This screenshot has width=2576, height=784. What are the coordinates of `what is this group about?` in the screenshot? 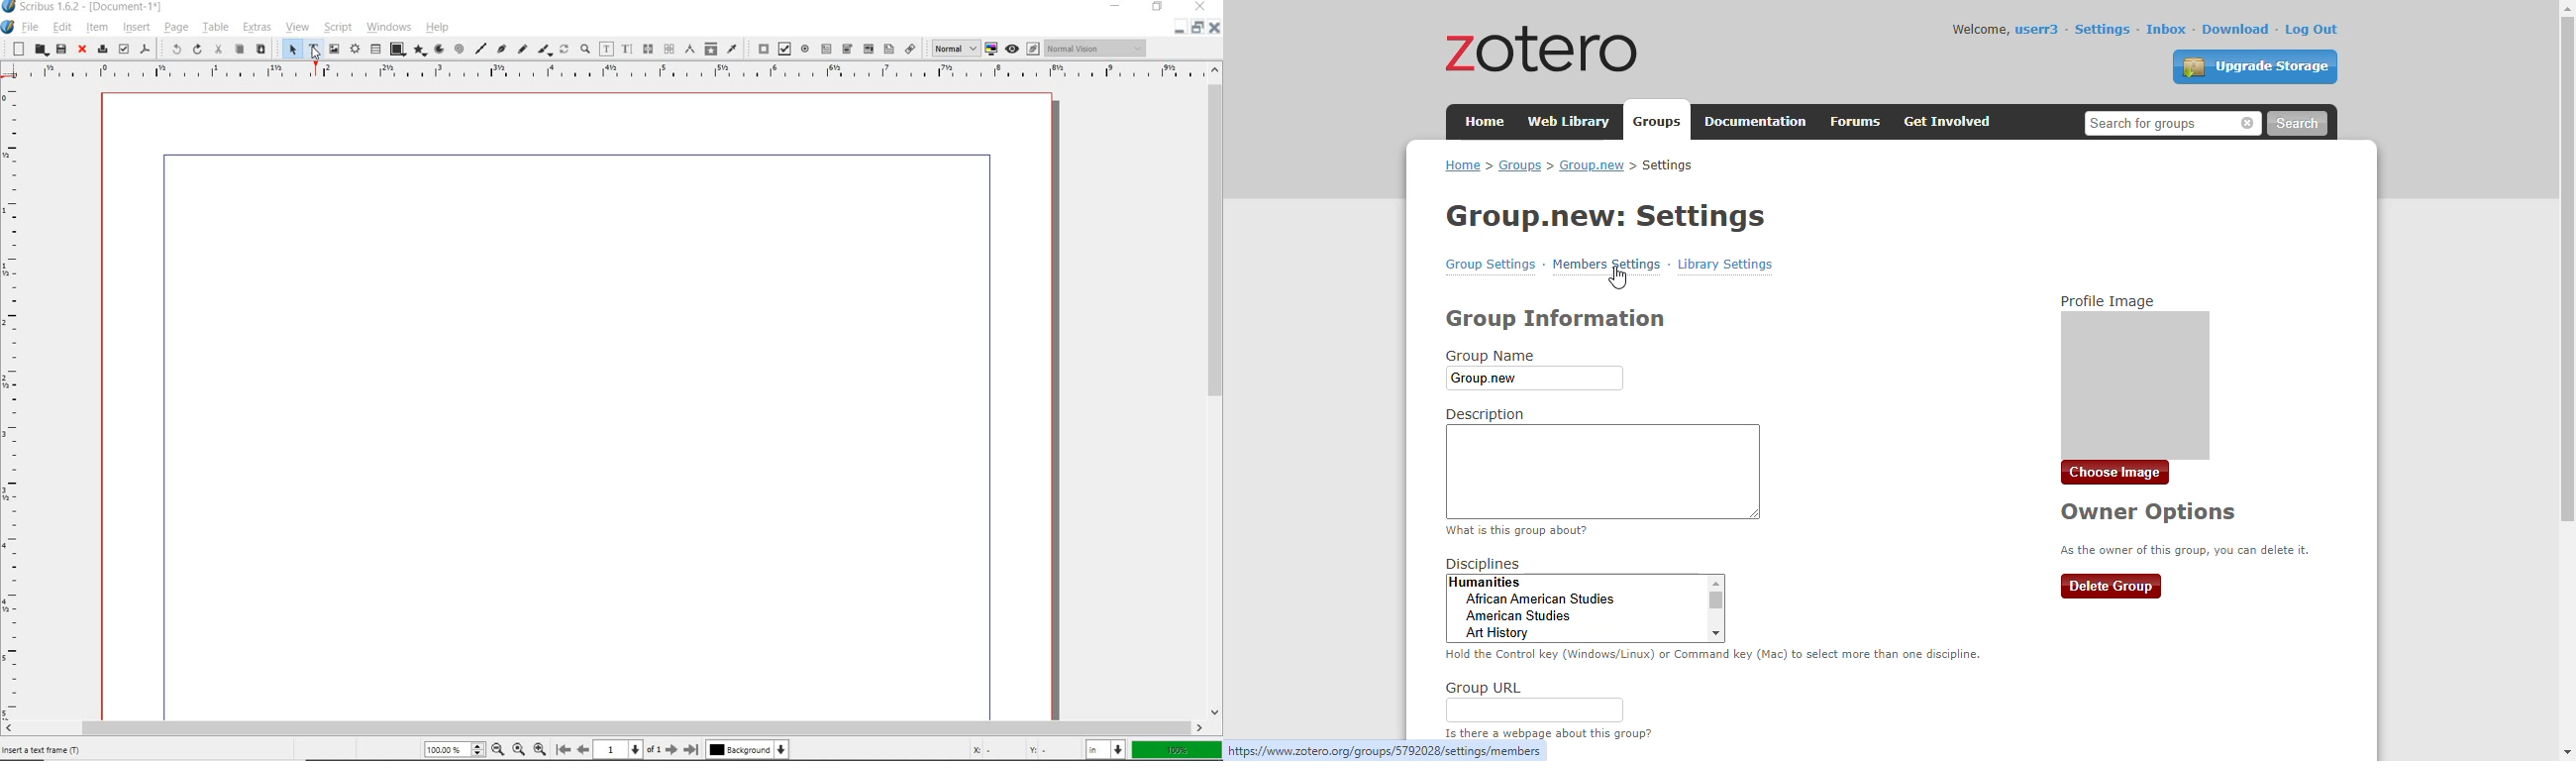 It's located at (1517, 530).